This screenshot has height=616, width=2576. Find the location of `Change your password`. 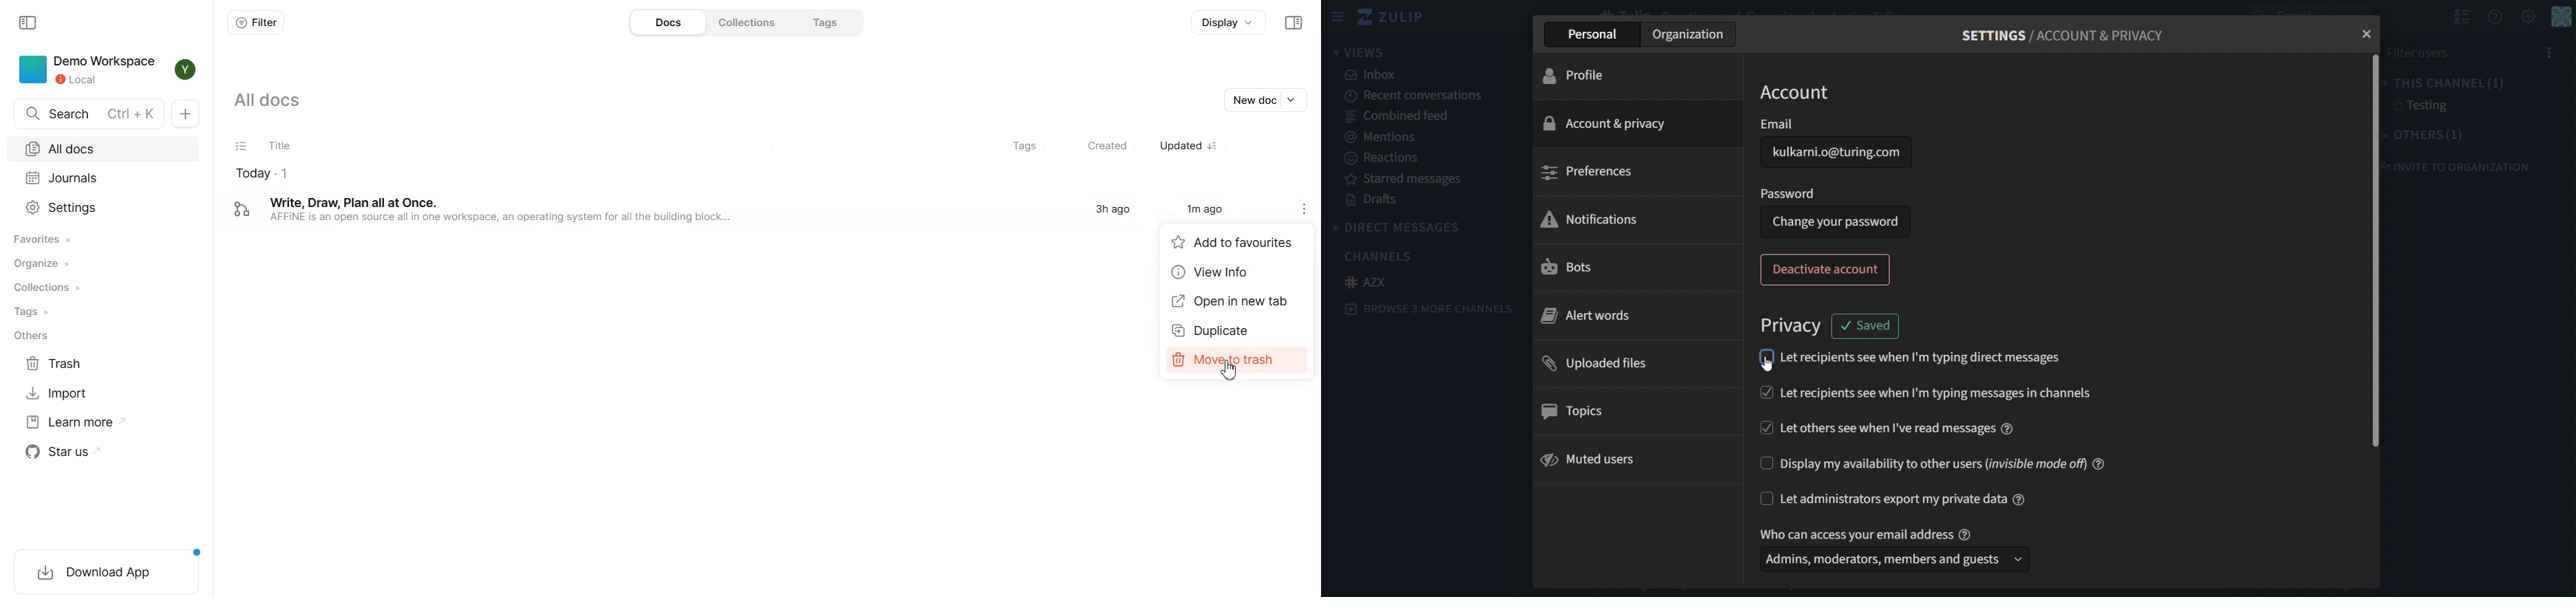

Change your password is located at coordinates (1835, 223).